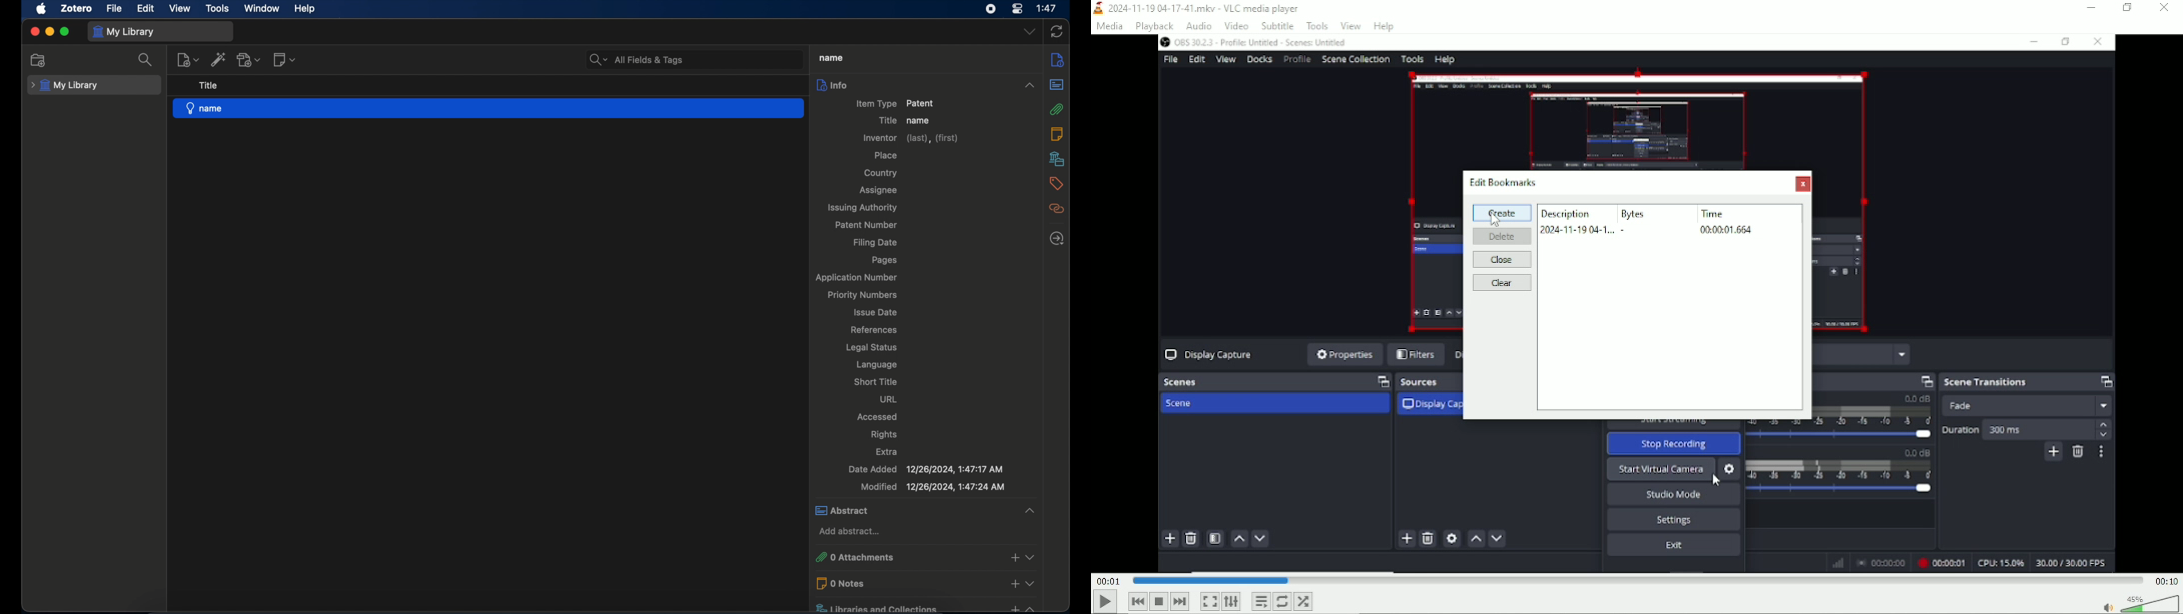 The image size is (2184, 616). I want to click on Collapse or expand , so click(1034, 557).